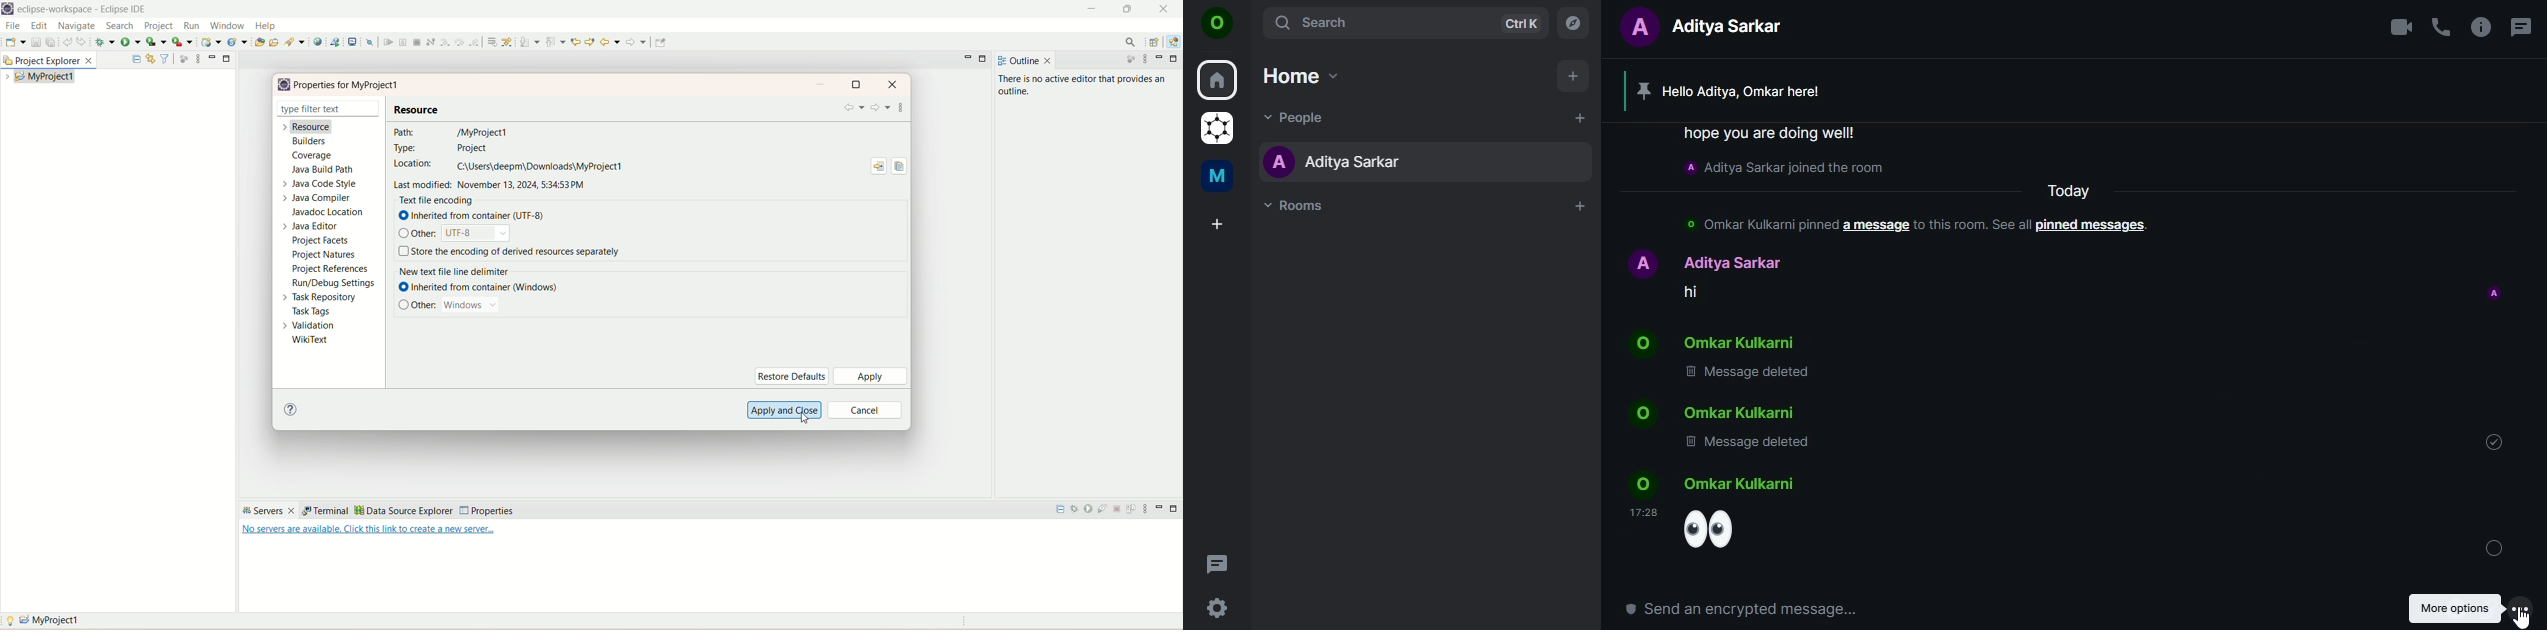  I want to click on message delivered, so click(2494, 548).